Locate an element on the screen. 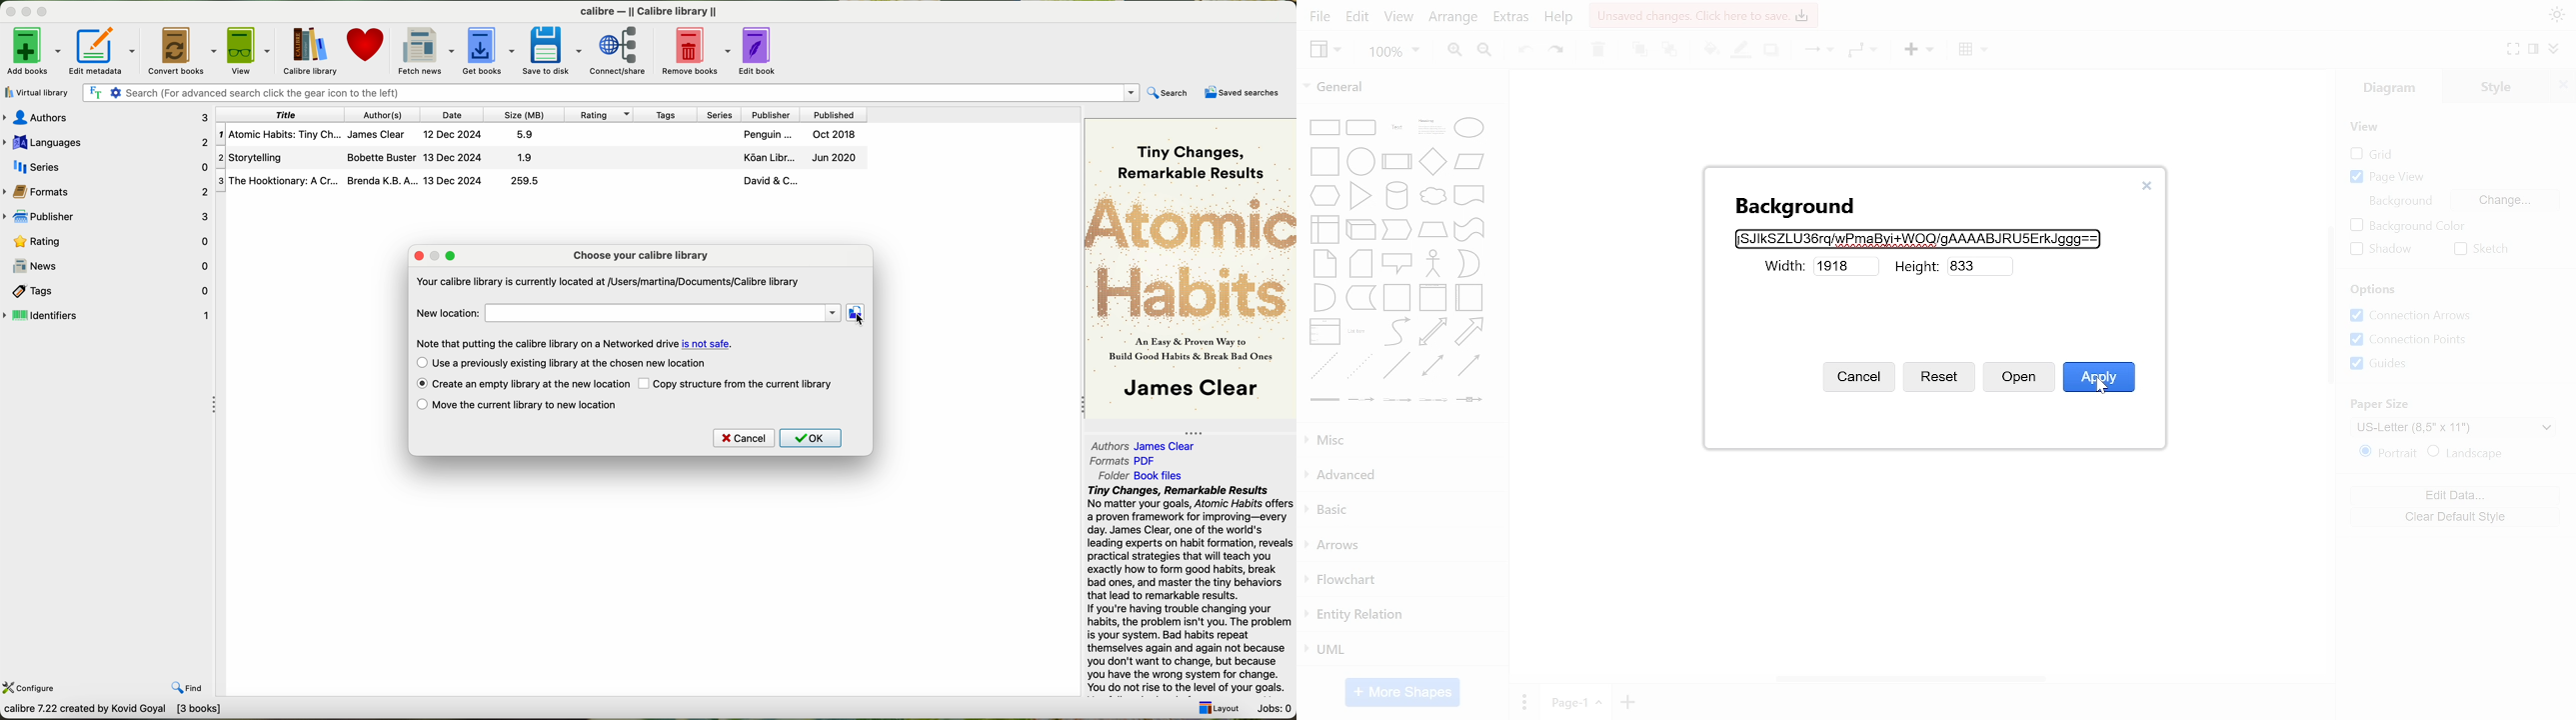 The width and height of the screenshot is (2576, 728). edit book is located at coordinates (762, 49).